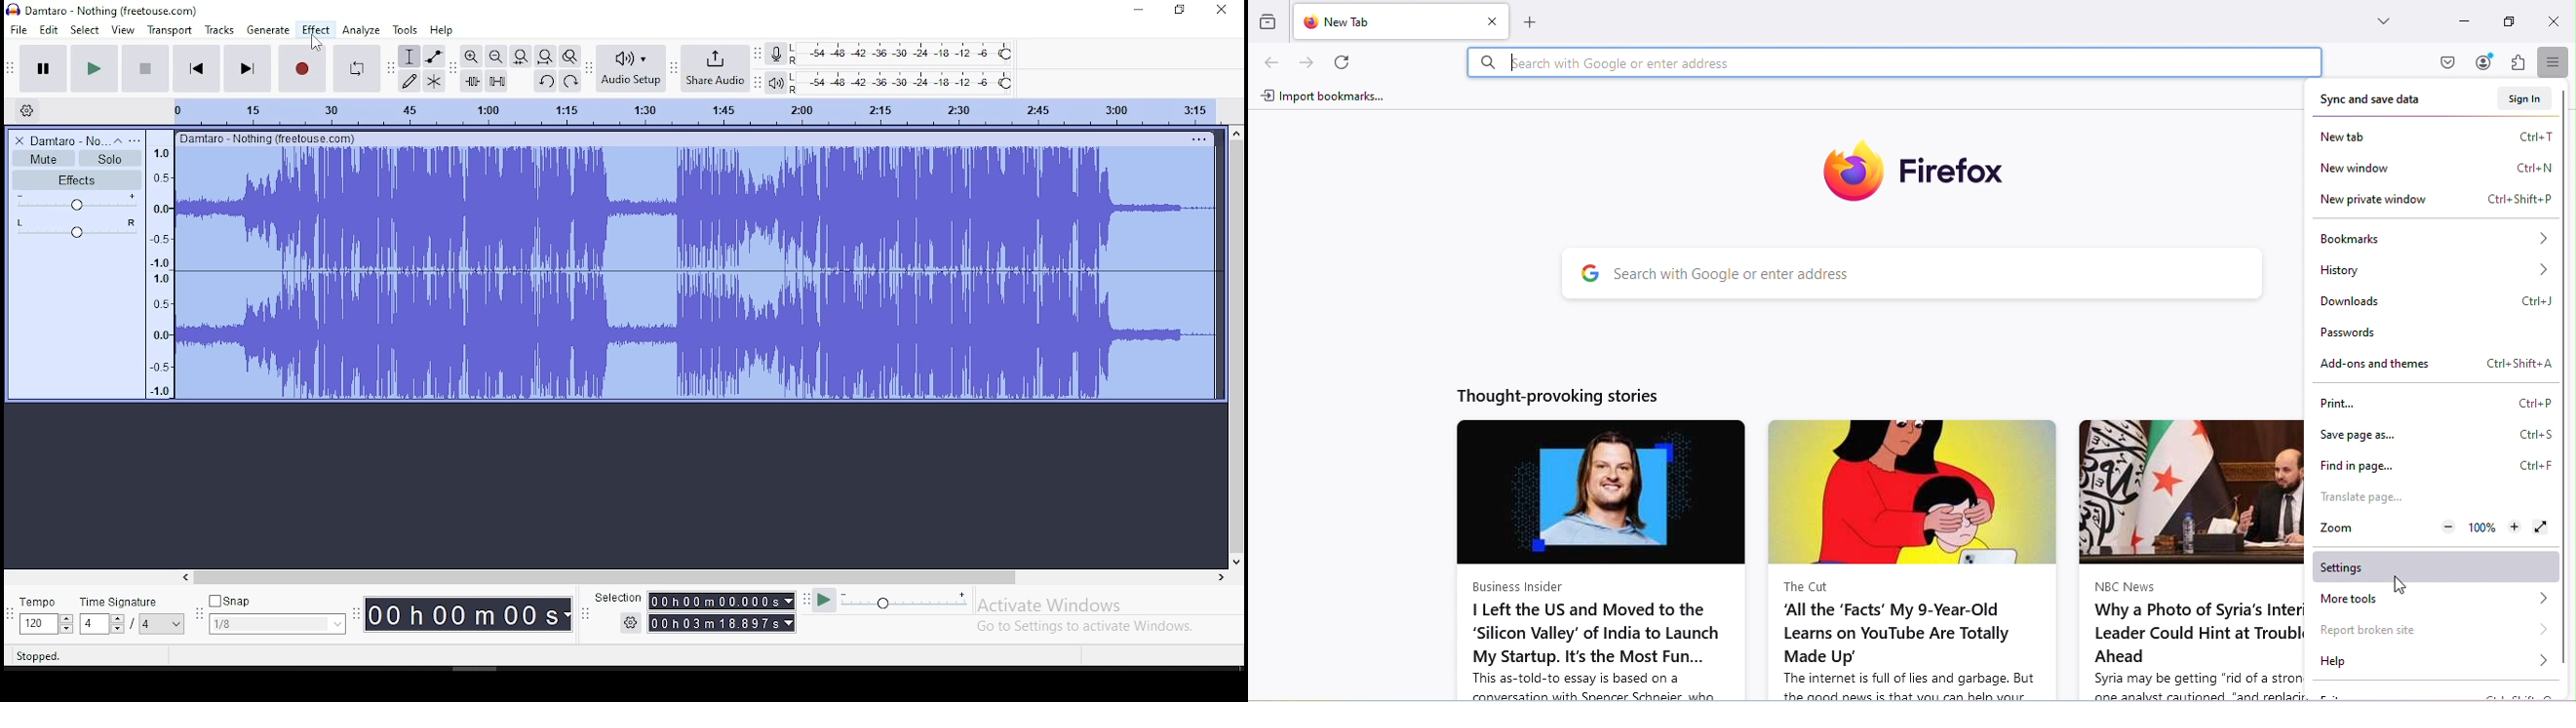 The image size is (2576, 728). I want to click on Add-ons and themes, so click(2432, 364).